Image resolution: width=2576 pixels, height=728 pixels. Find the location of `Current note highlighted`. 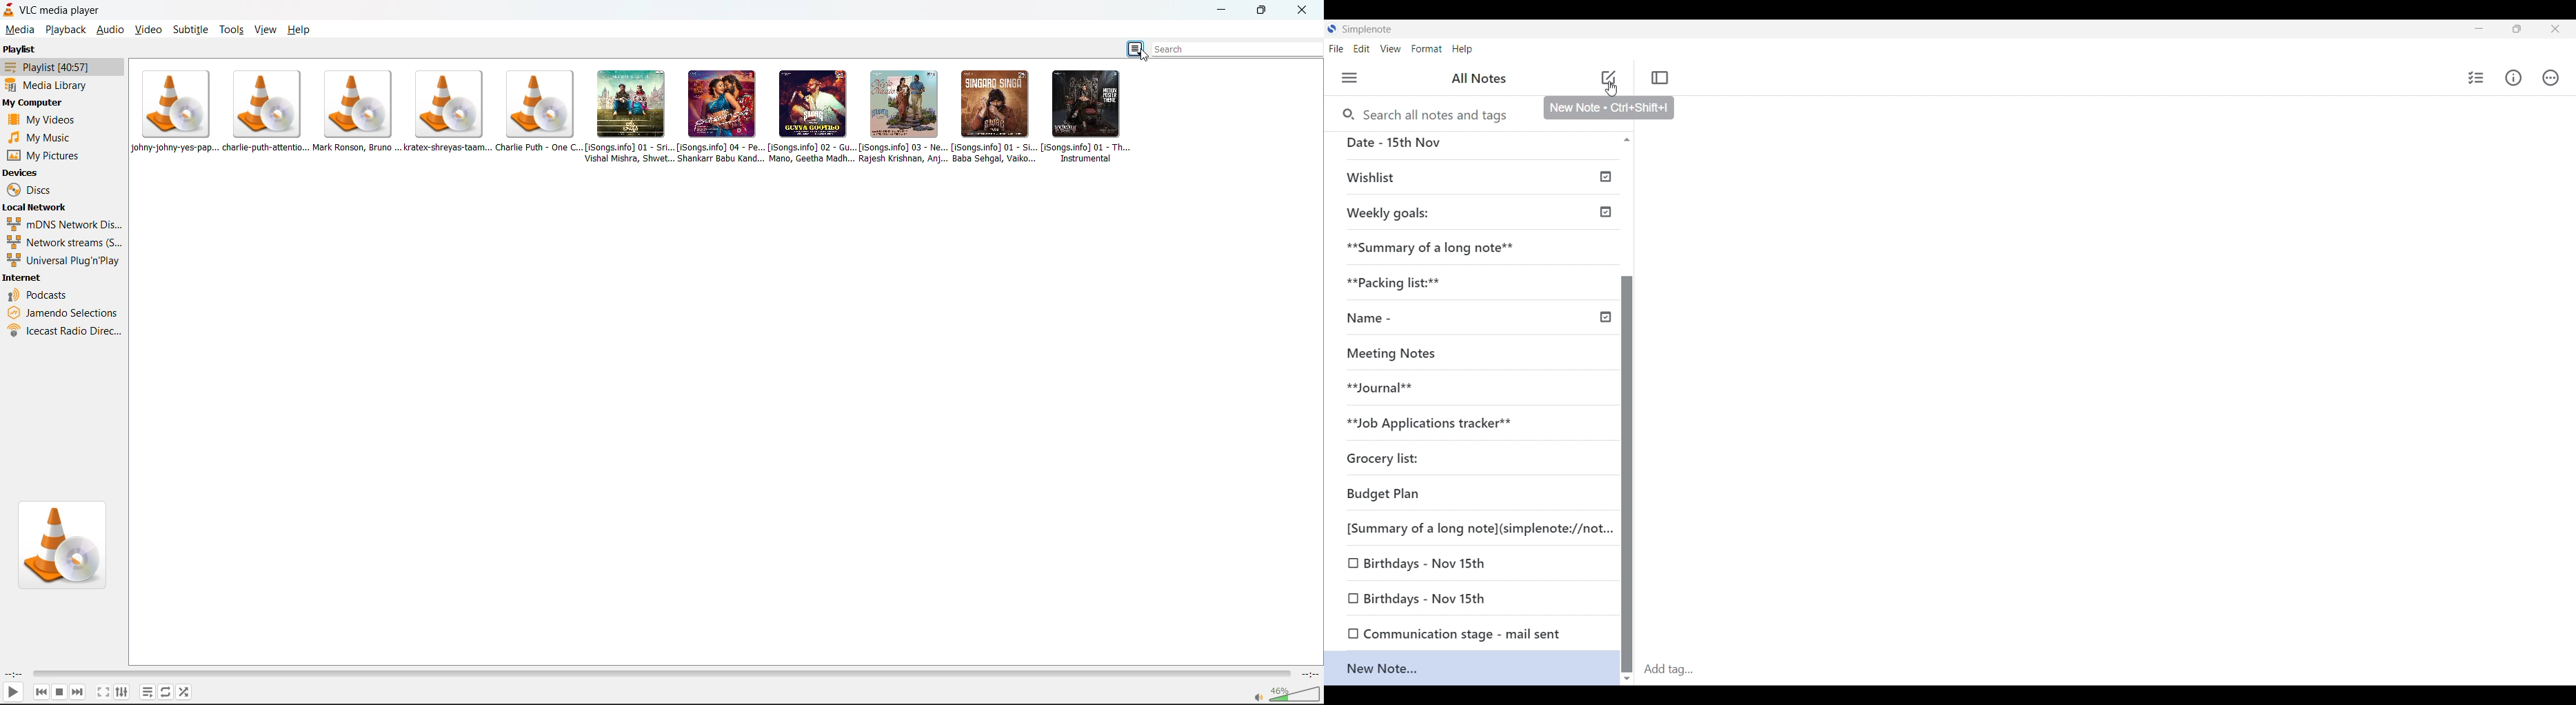

Current note highlighted is located at coordinates (1471, 668).